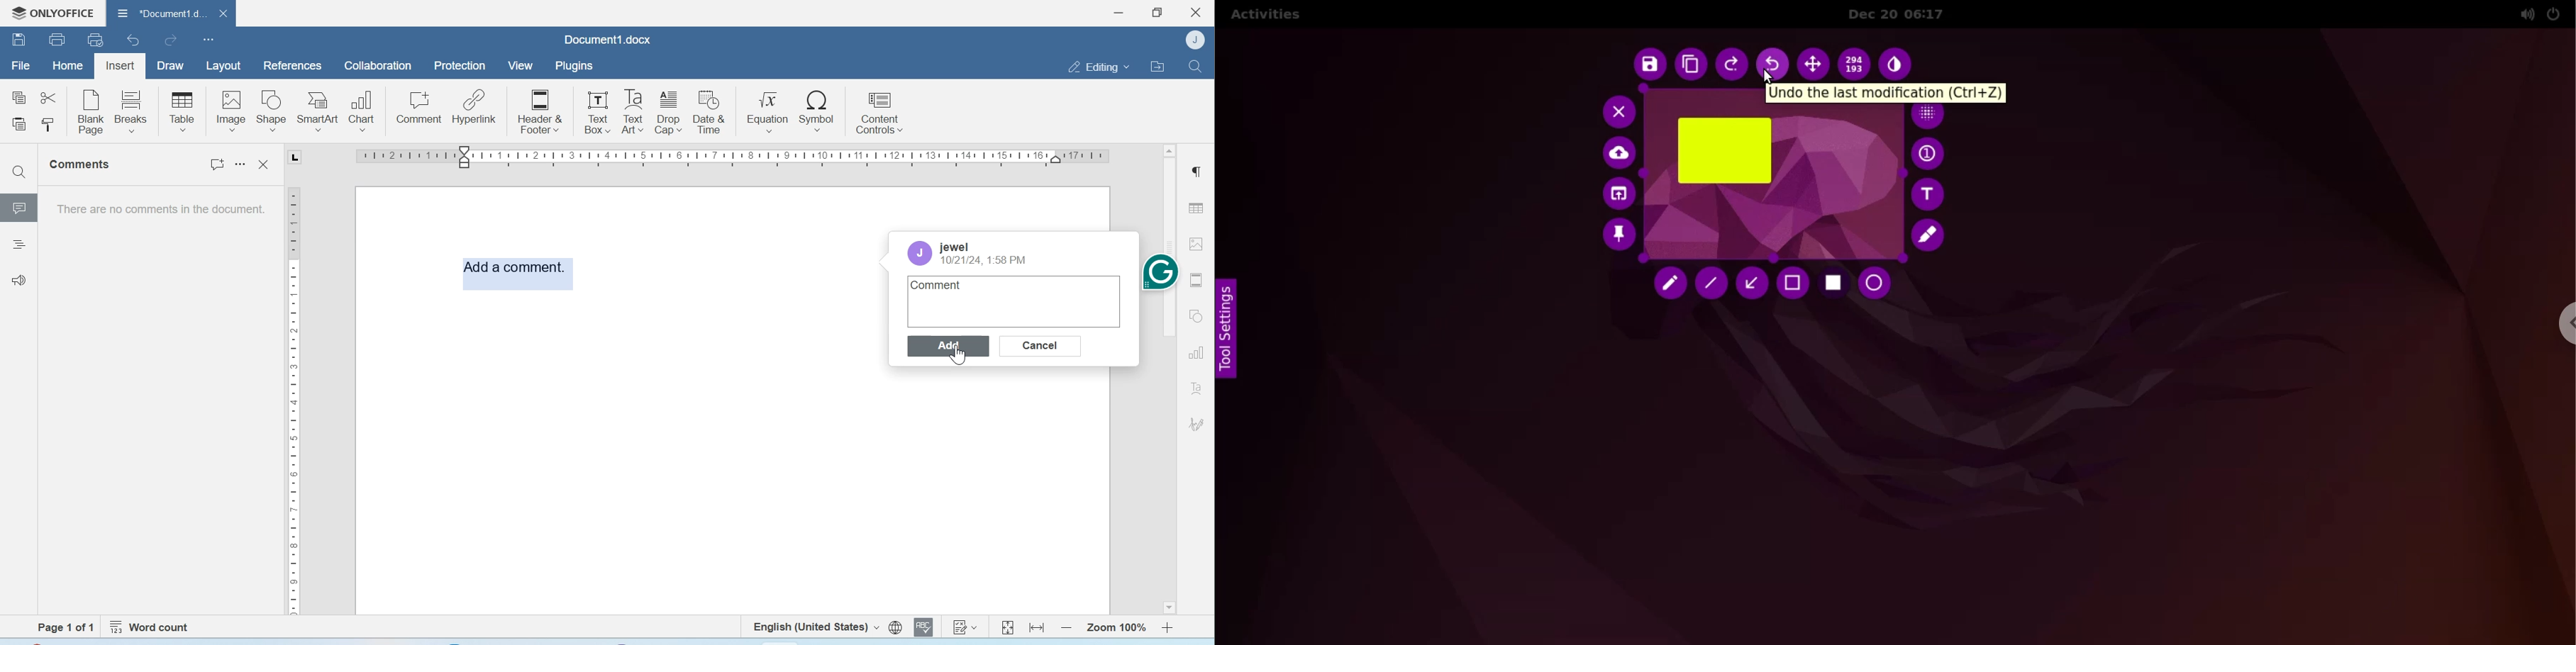 The width and height of the screenshot is (2576, 672). Describe the element at coordinates (954, 247) in the screenshot. I see `jewel` at that location.